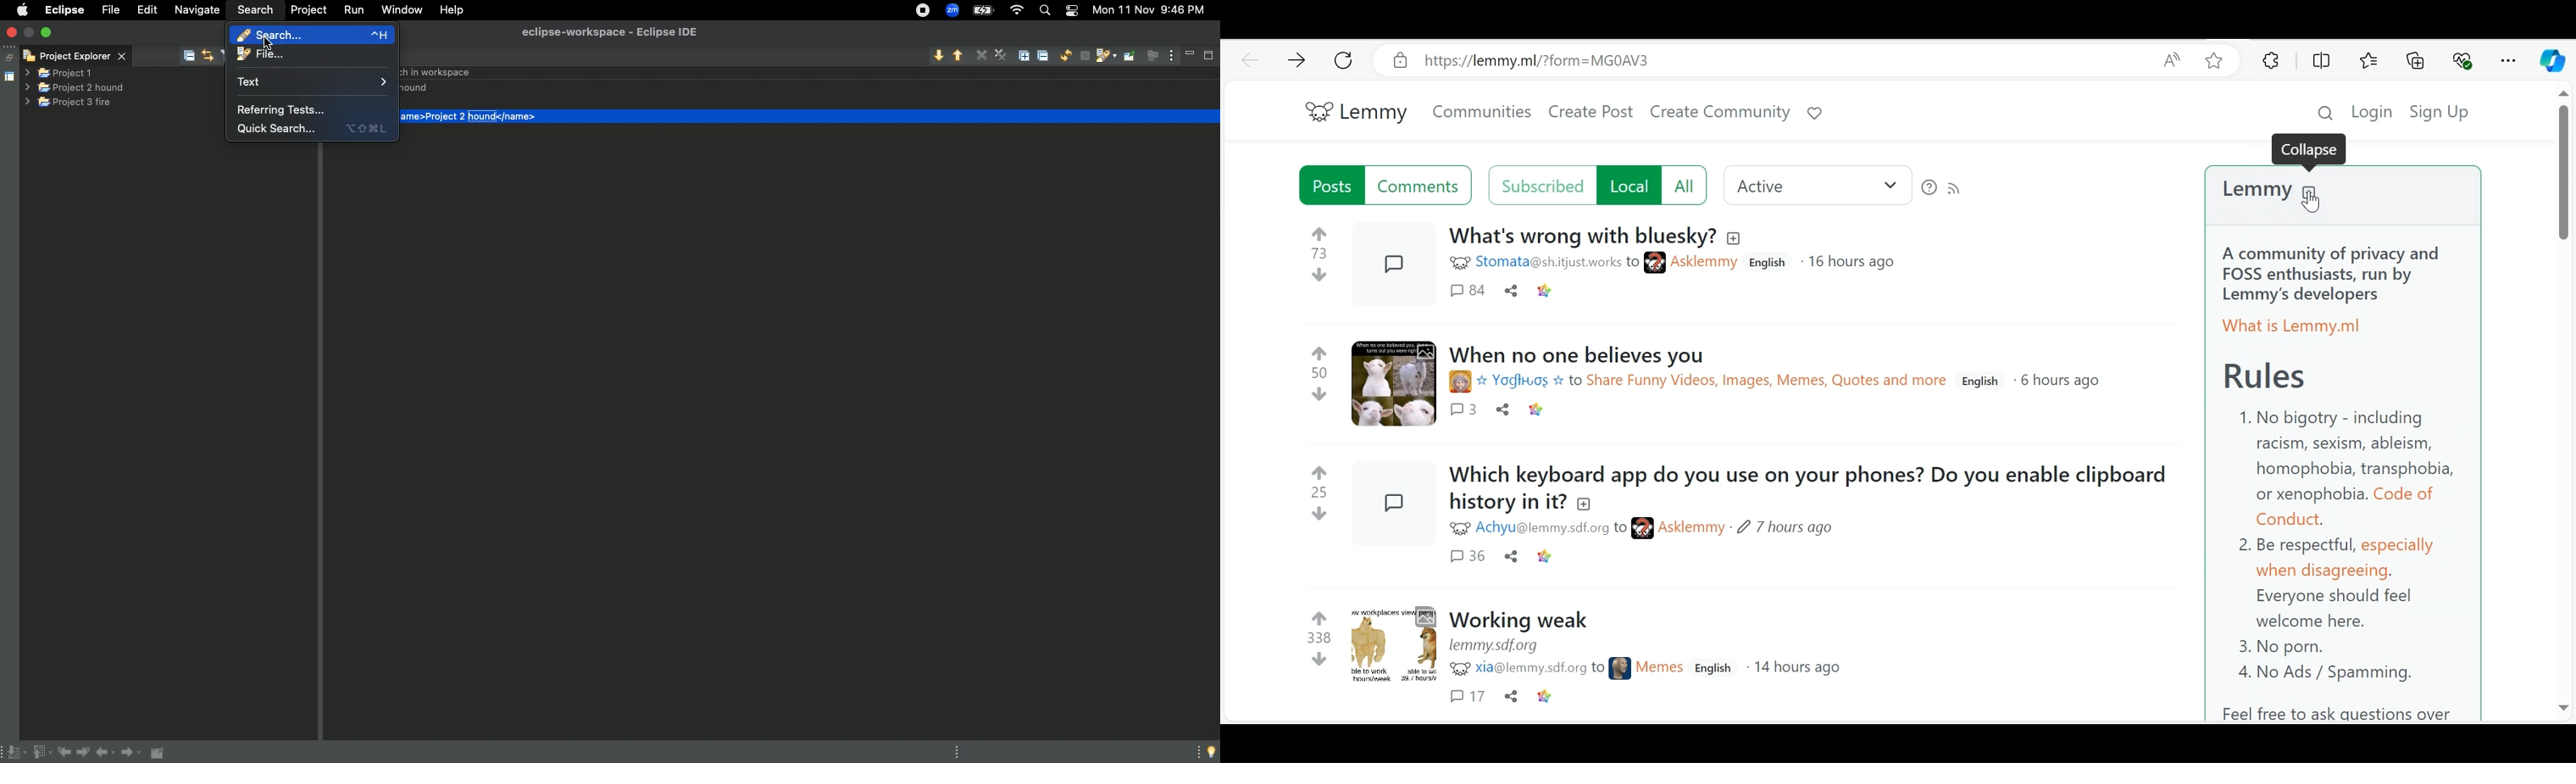 The width and height of the screenshot is (2576, 784). Describe the element at coordinates (1510, 695) in the screenshot. I see `` at that location.